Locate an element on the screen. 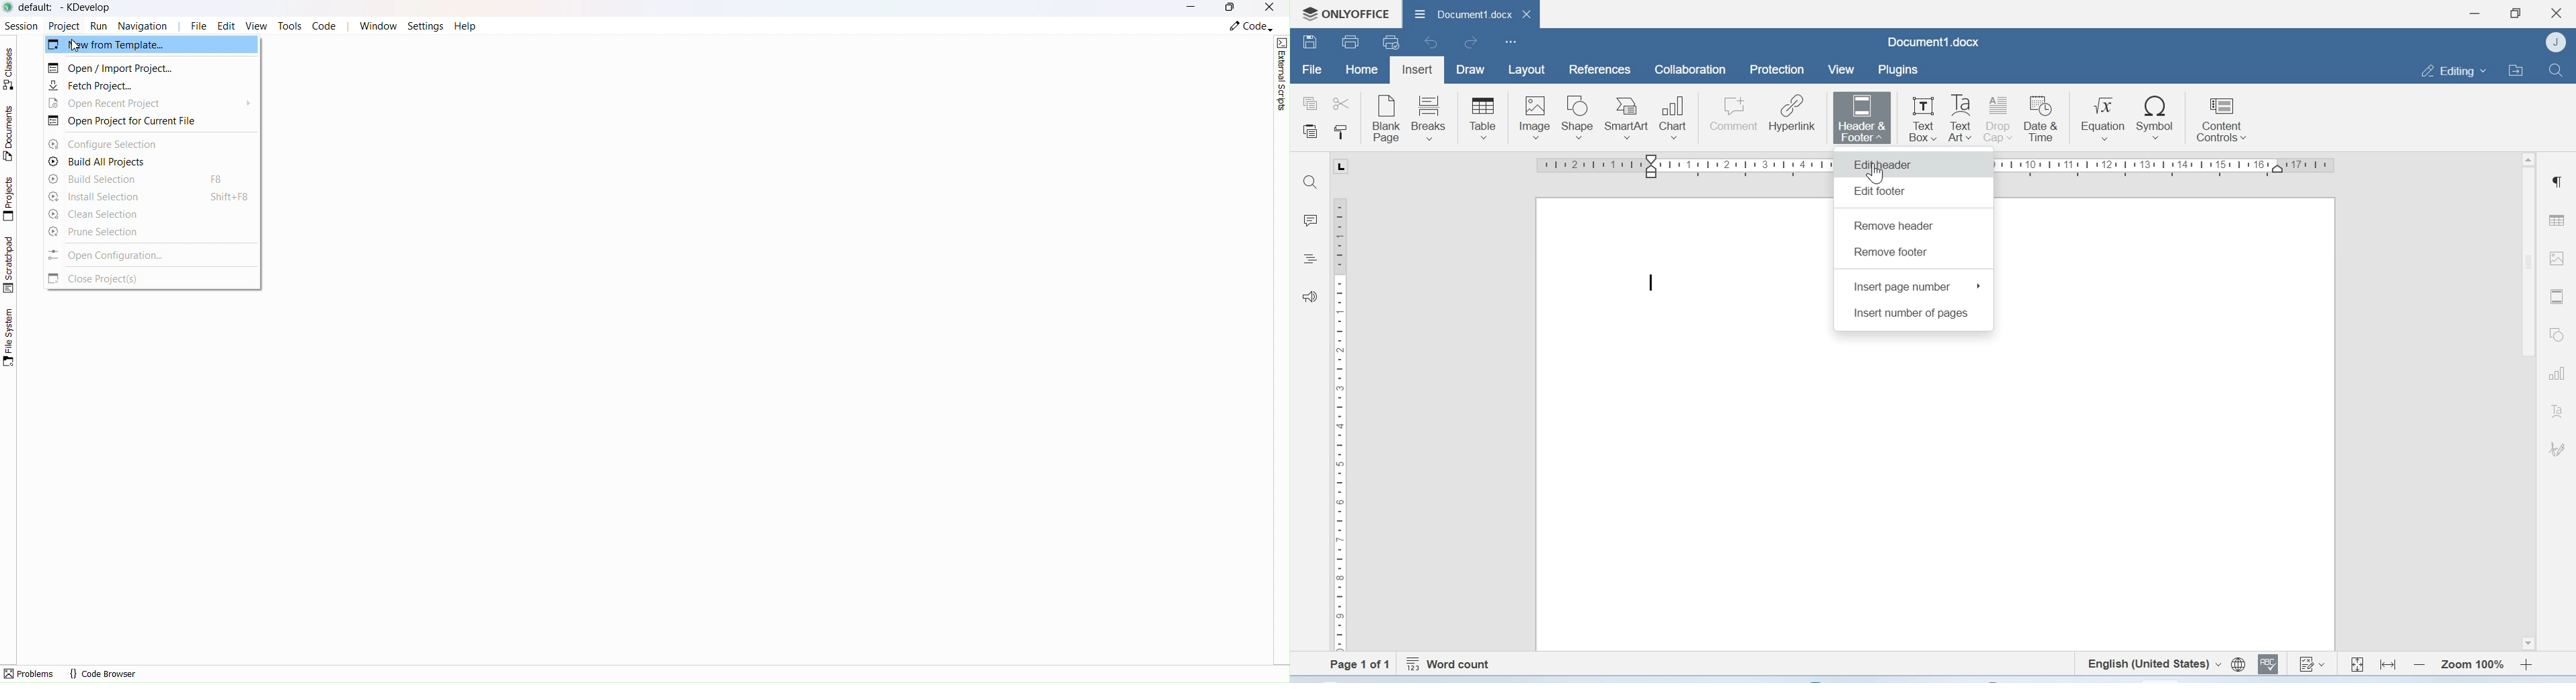 This screenshot has width=2576, height=700. Shape is located at coordinates (1579, 117).